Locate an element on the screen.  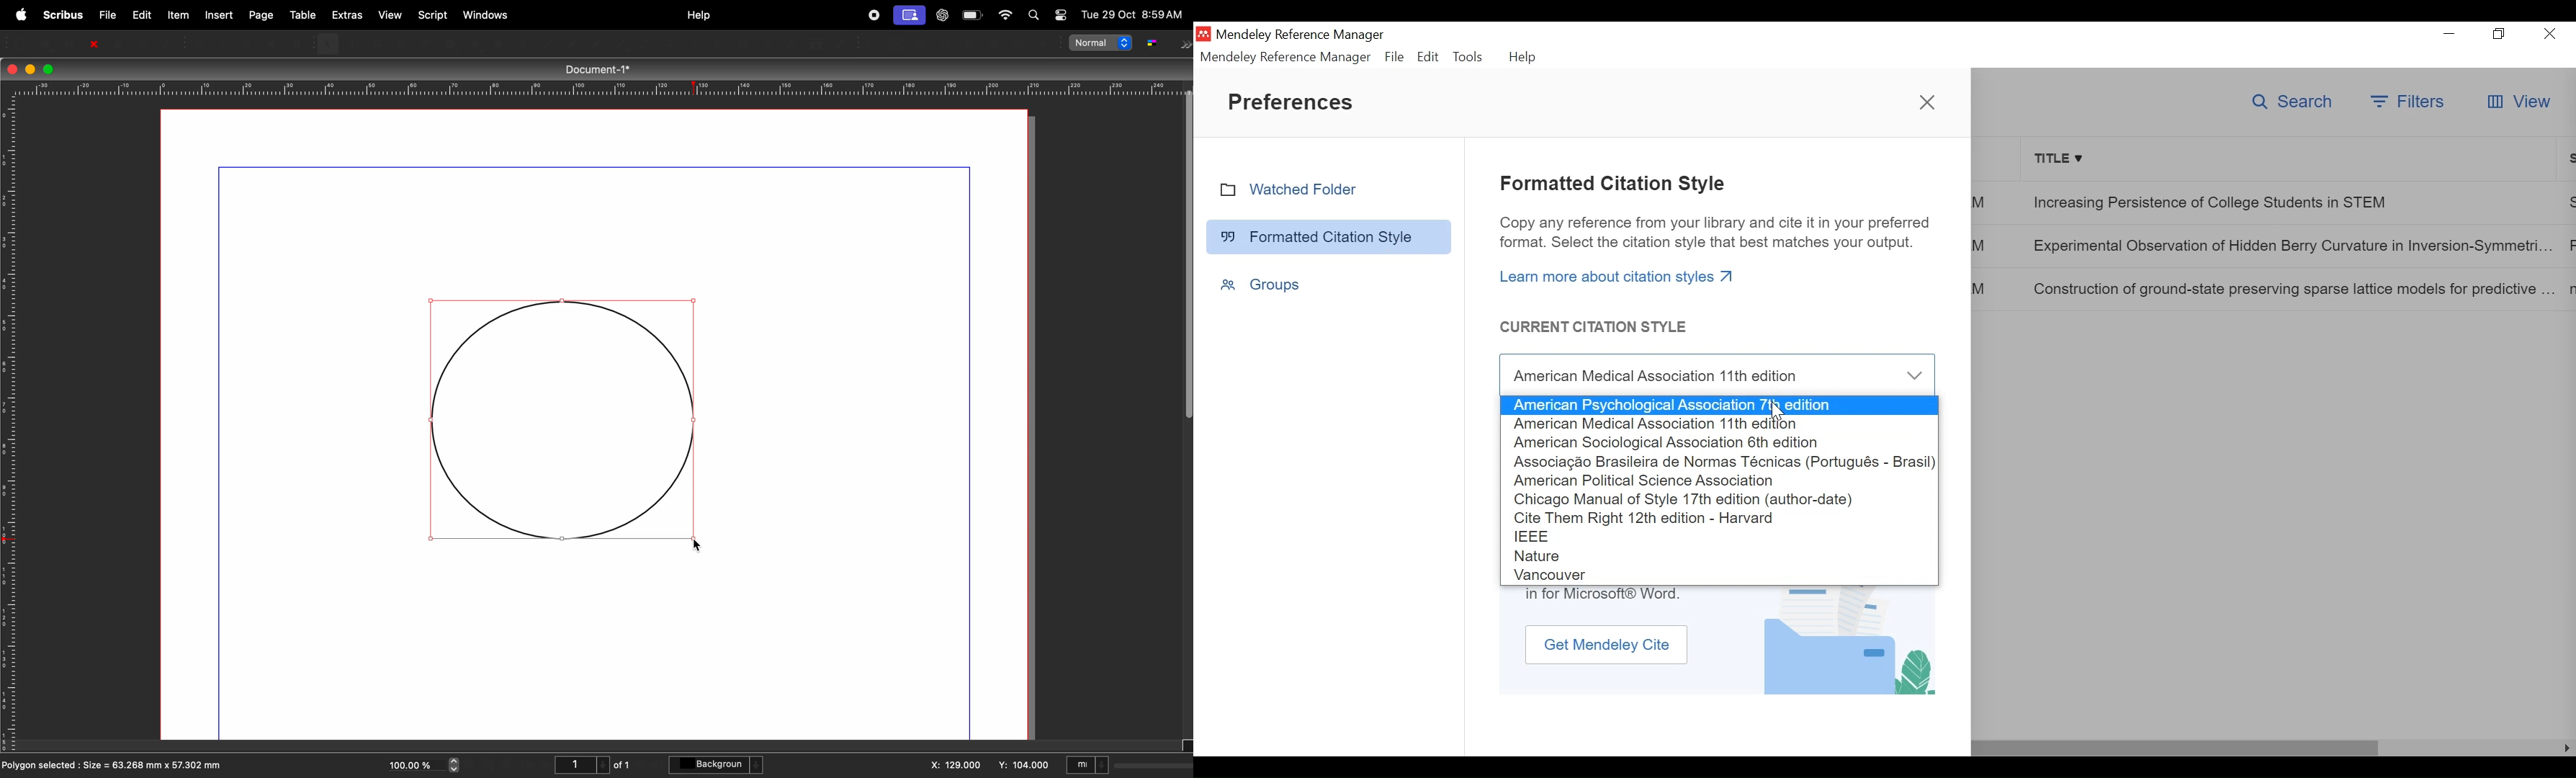
script is located at coordinates (435, 13).